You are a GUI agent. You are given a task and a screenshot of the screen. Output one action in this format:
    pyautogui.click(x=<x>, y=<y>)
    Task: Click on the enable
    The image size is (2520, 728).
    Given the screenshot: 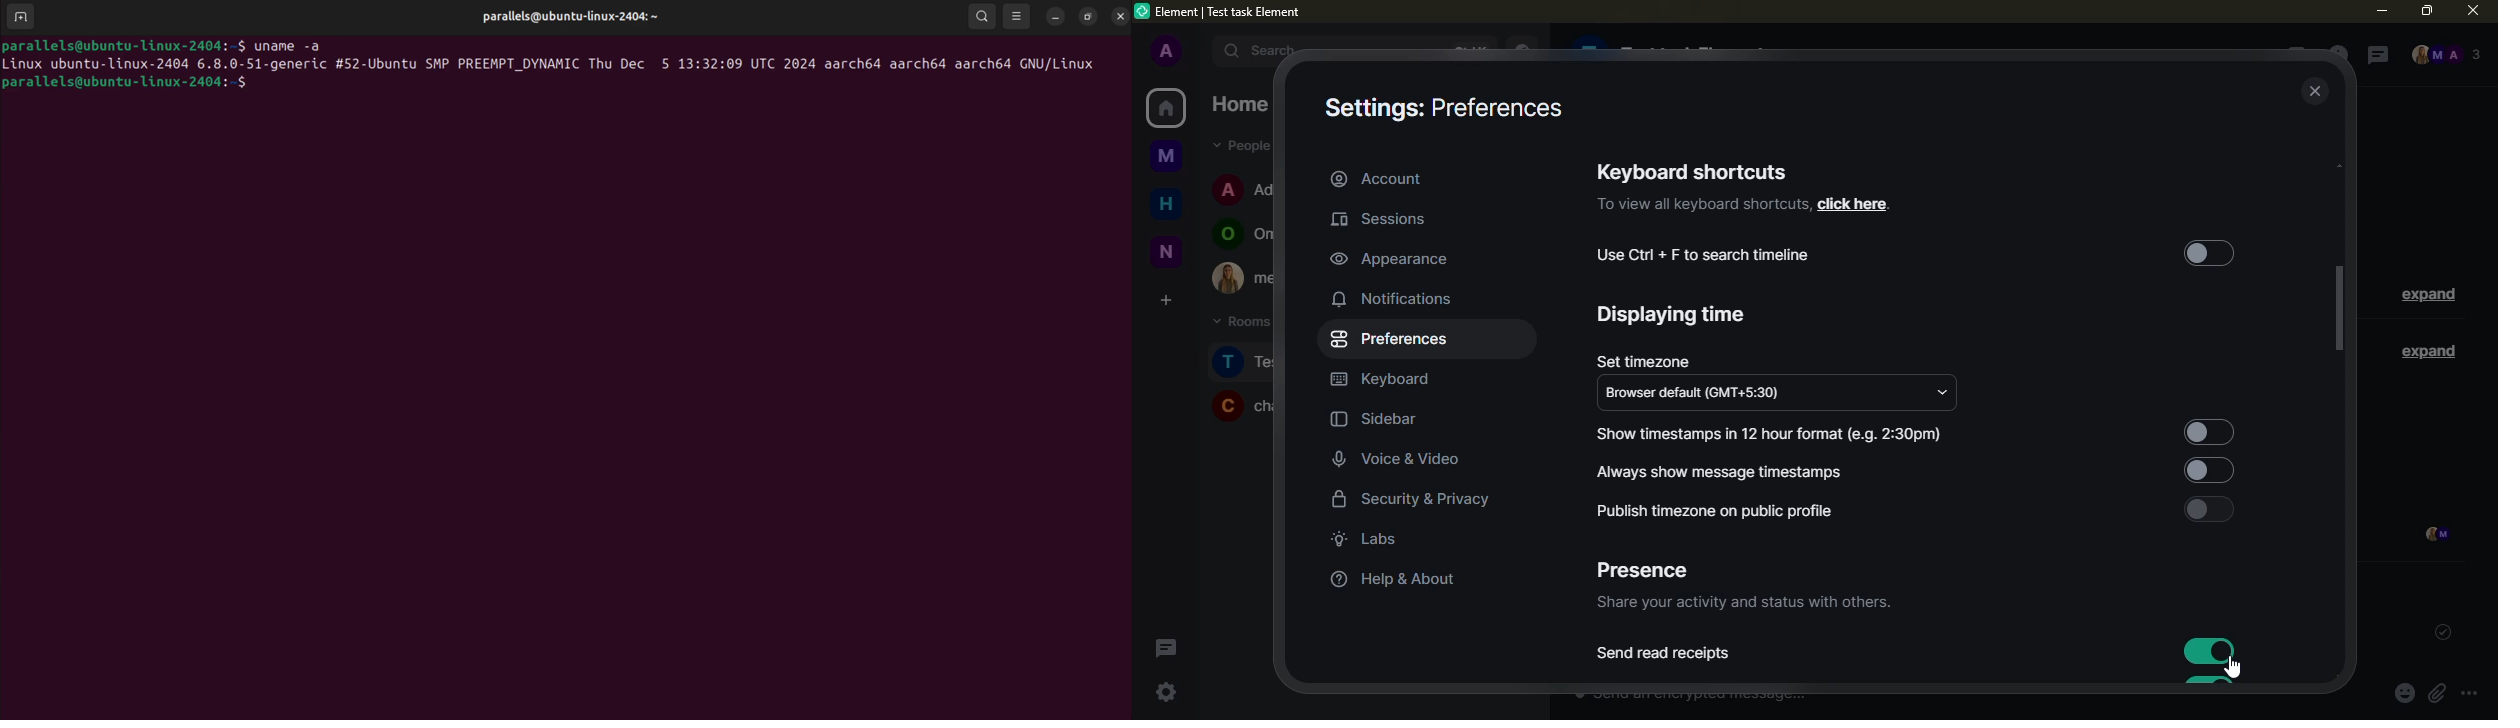 What is the action you would take?
    pyautogui.click(x=2206, y=426)
    